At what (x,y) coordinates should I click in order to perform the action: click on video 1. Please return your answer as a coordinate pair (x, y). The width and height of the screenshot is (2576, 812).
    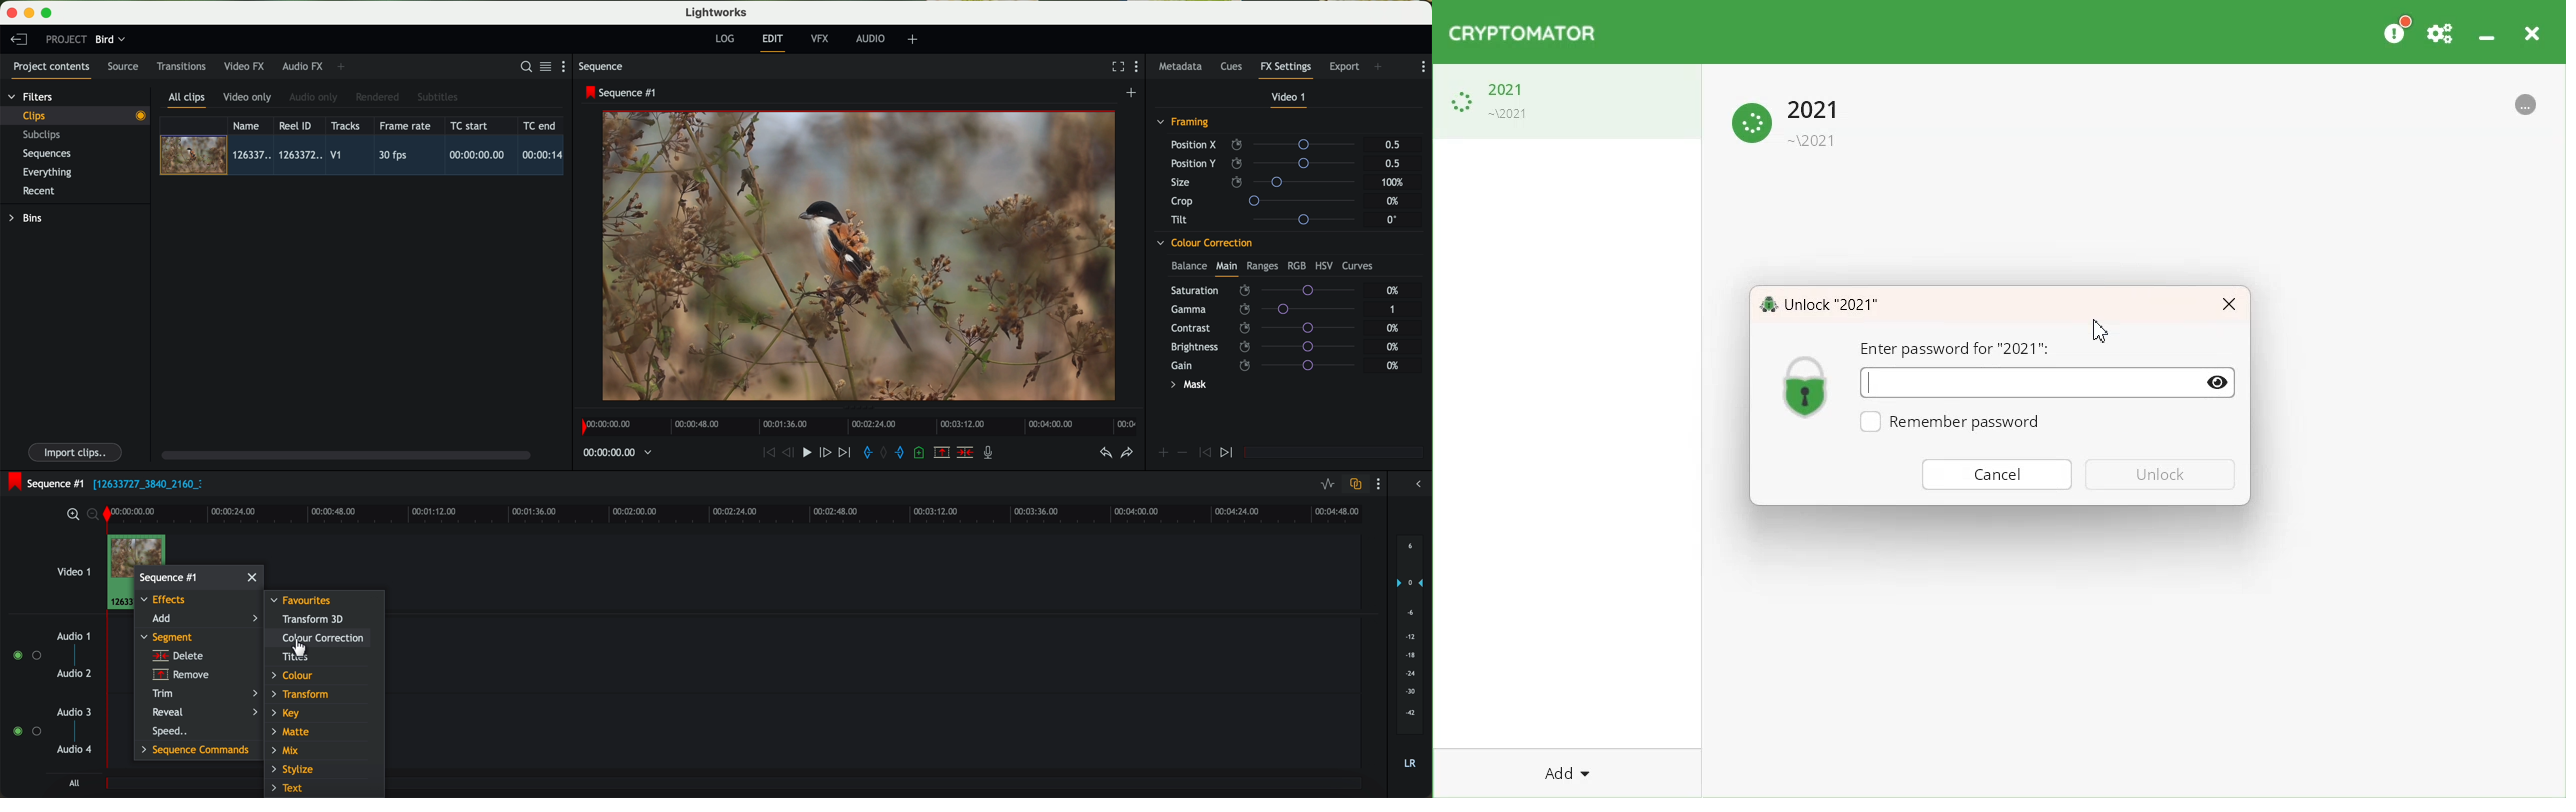
    Looking at the image, I should click on (1290, 99).